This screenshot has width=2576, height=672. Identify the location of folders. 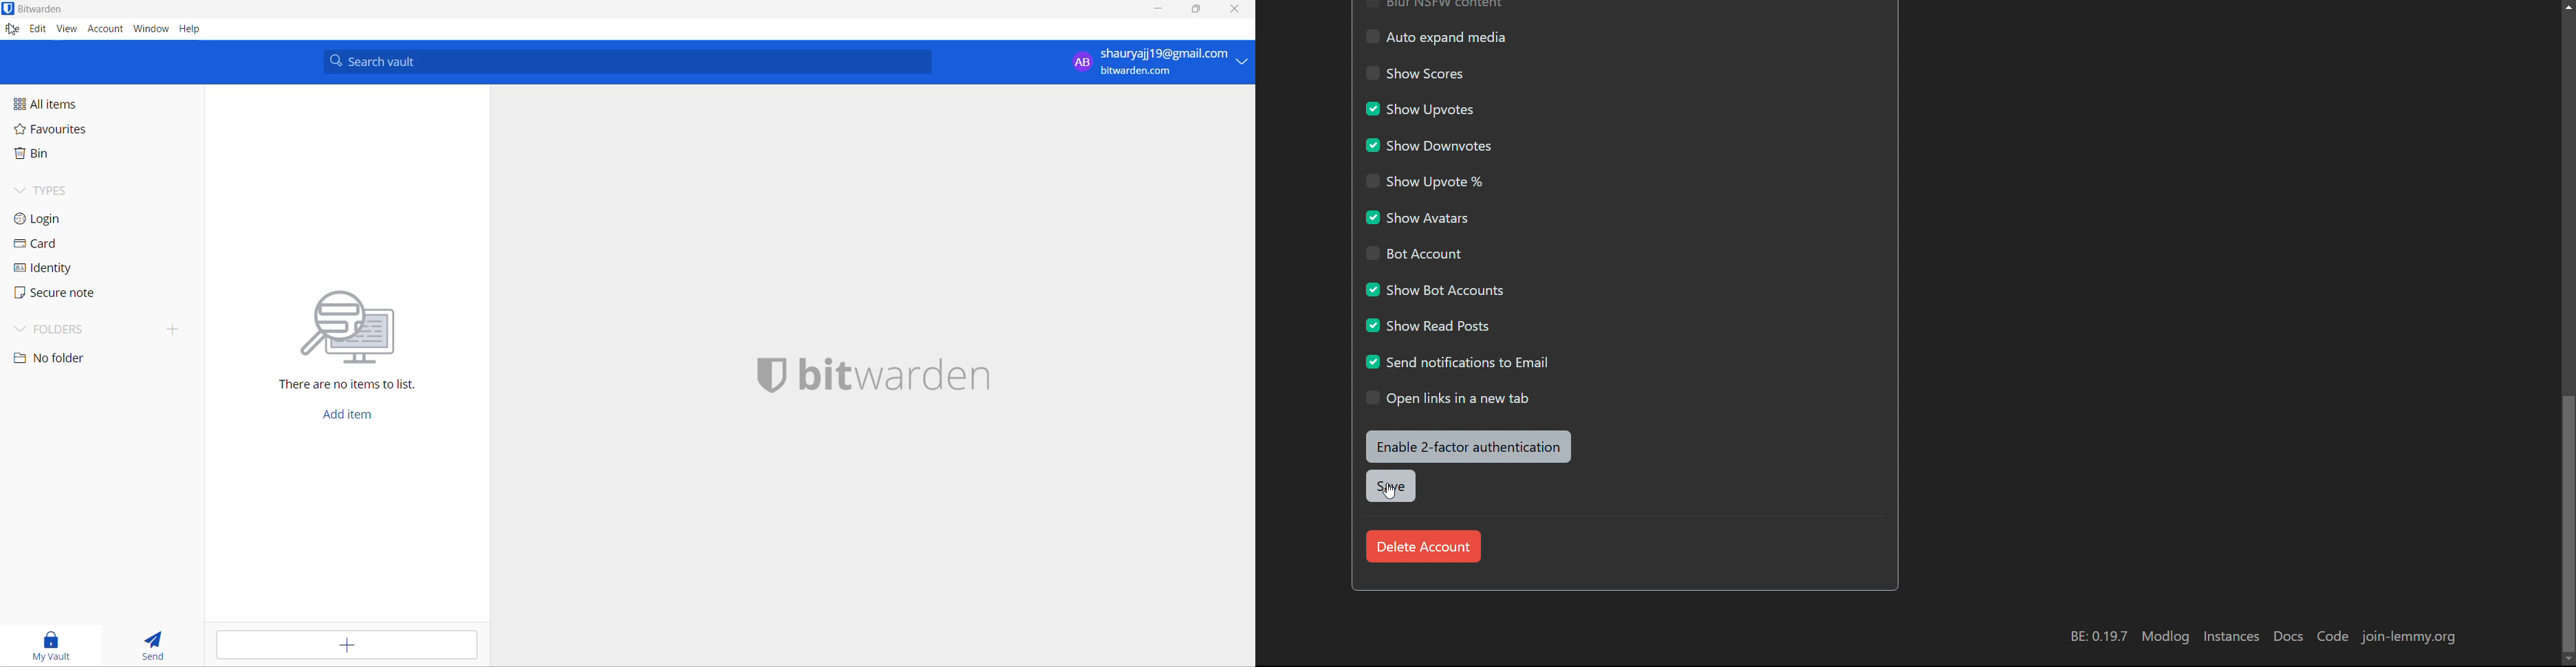
(82, 330).